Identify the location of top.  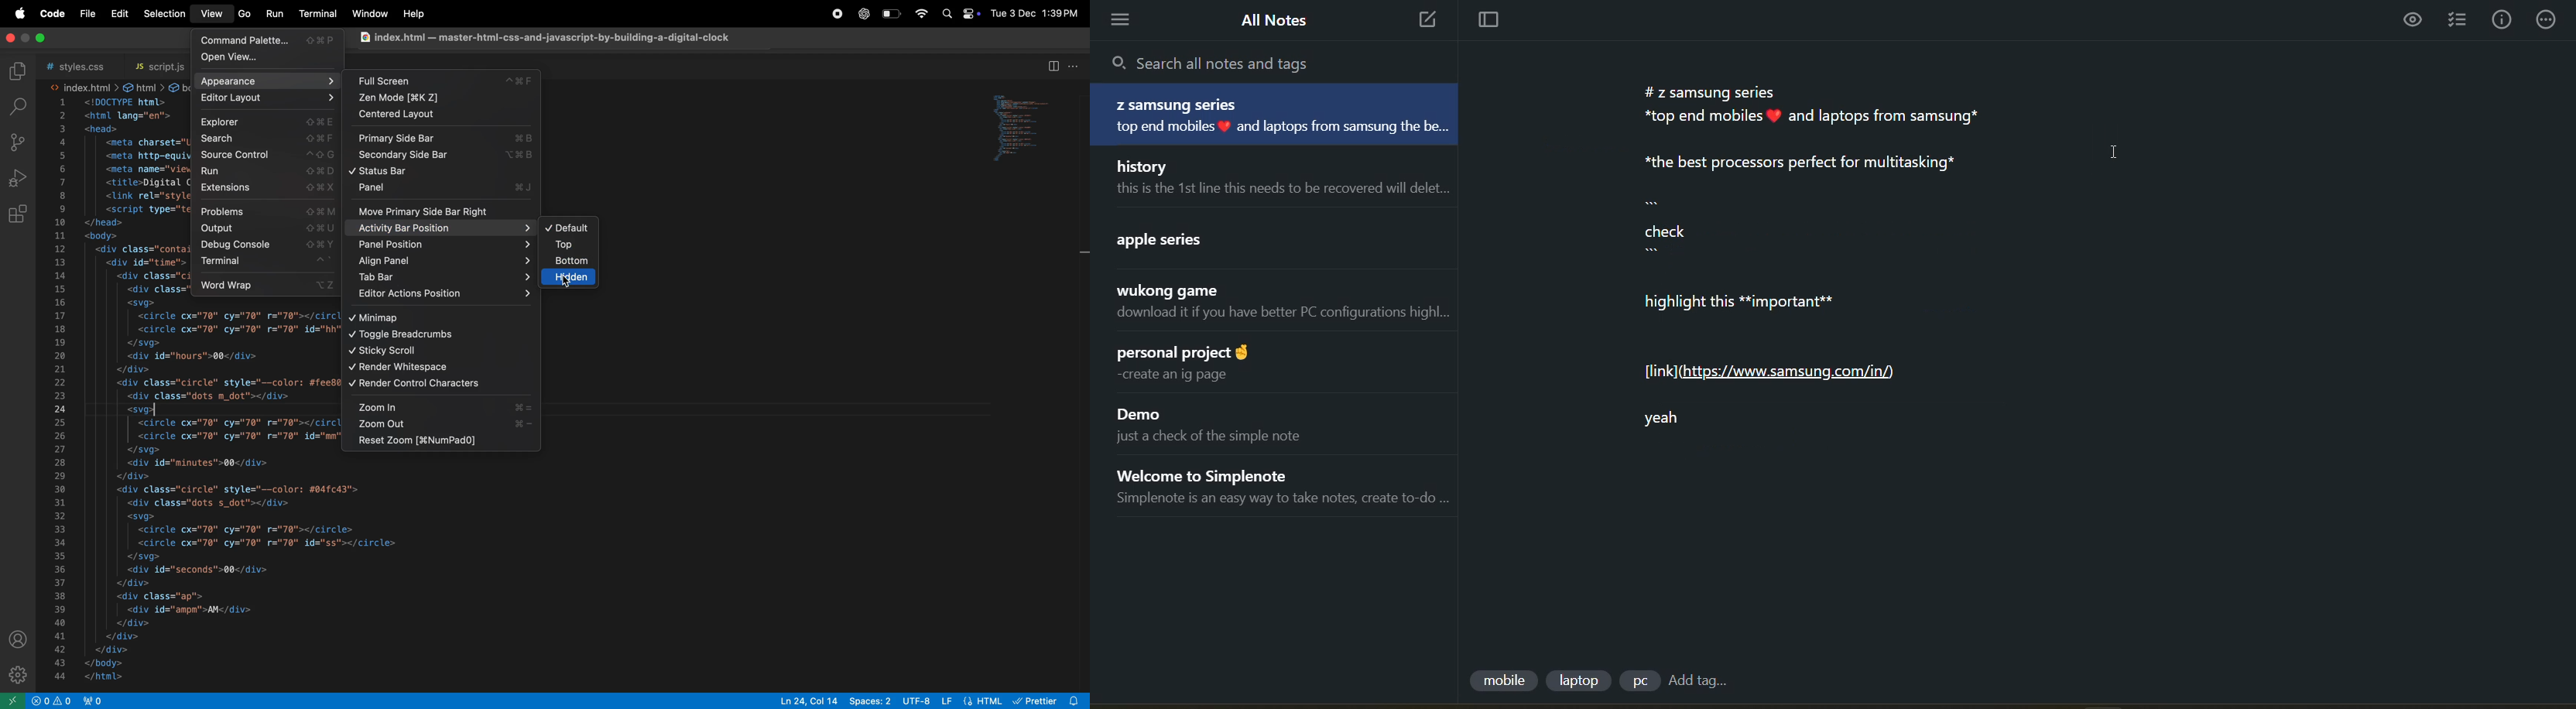
(573, 245).